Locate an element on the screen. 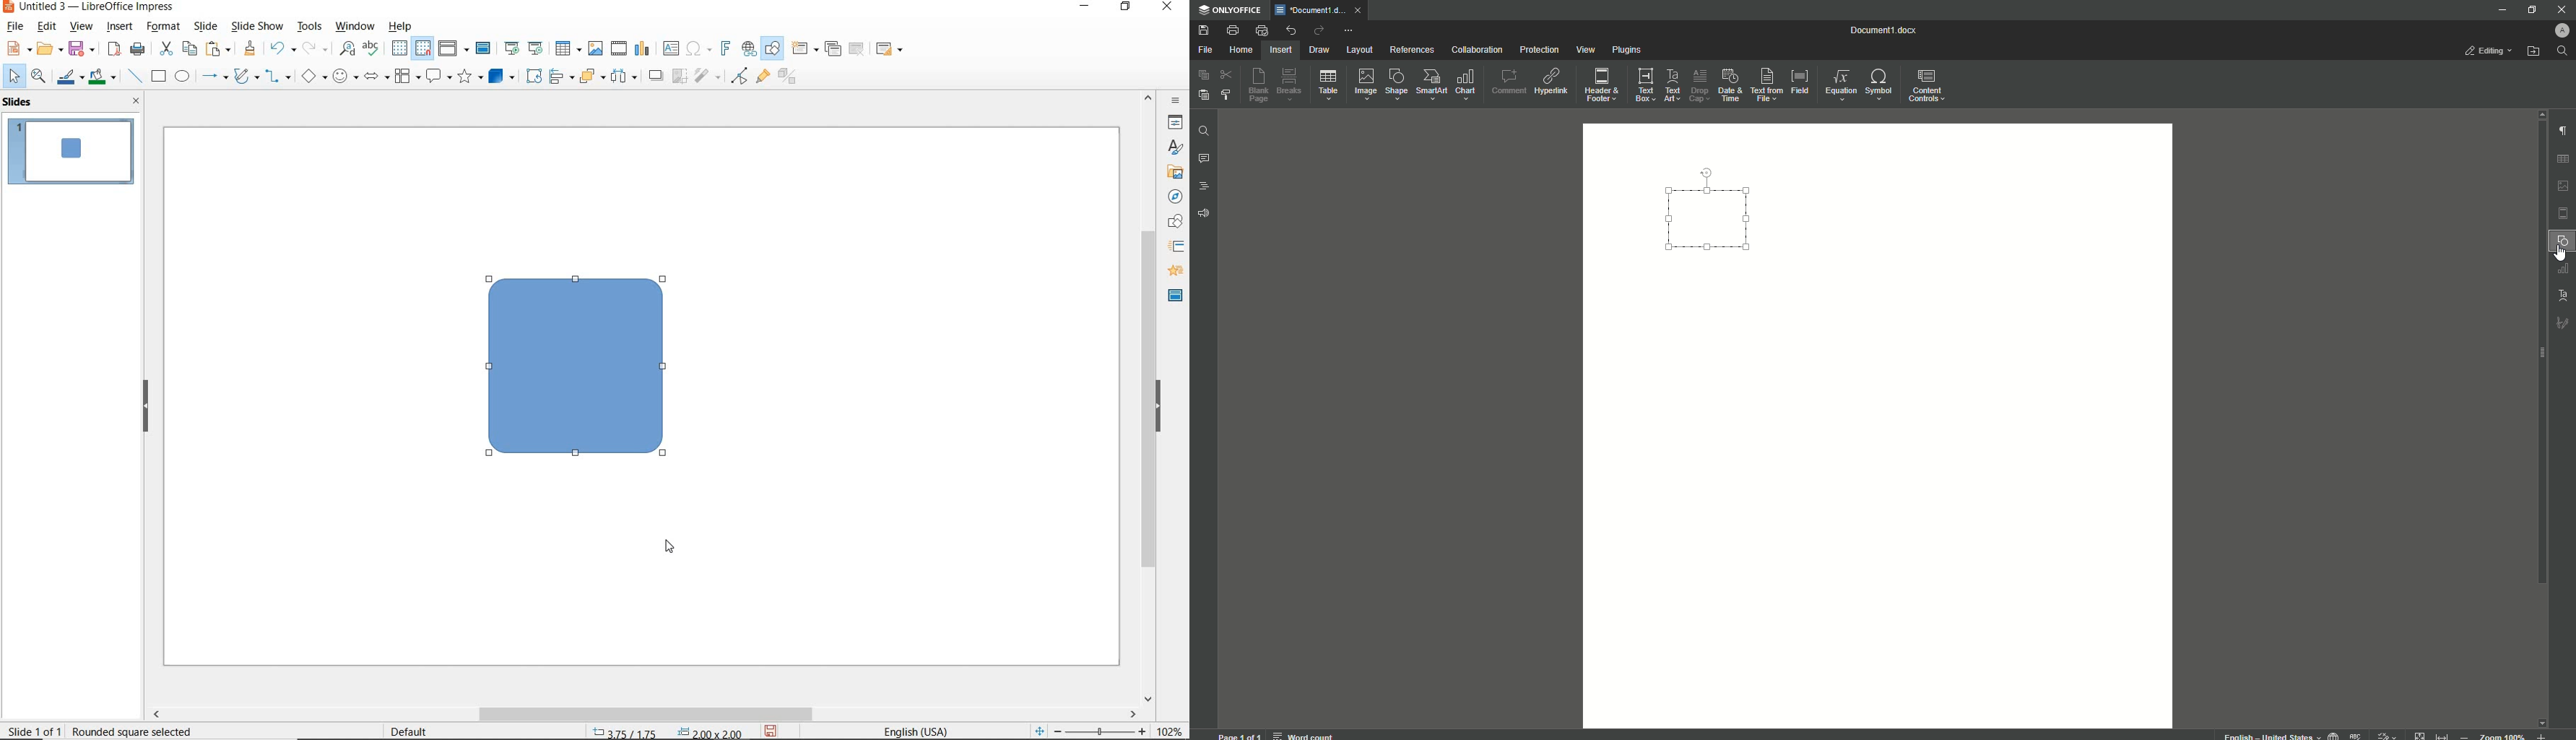  delete slide is located at coordinates (859, 49).